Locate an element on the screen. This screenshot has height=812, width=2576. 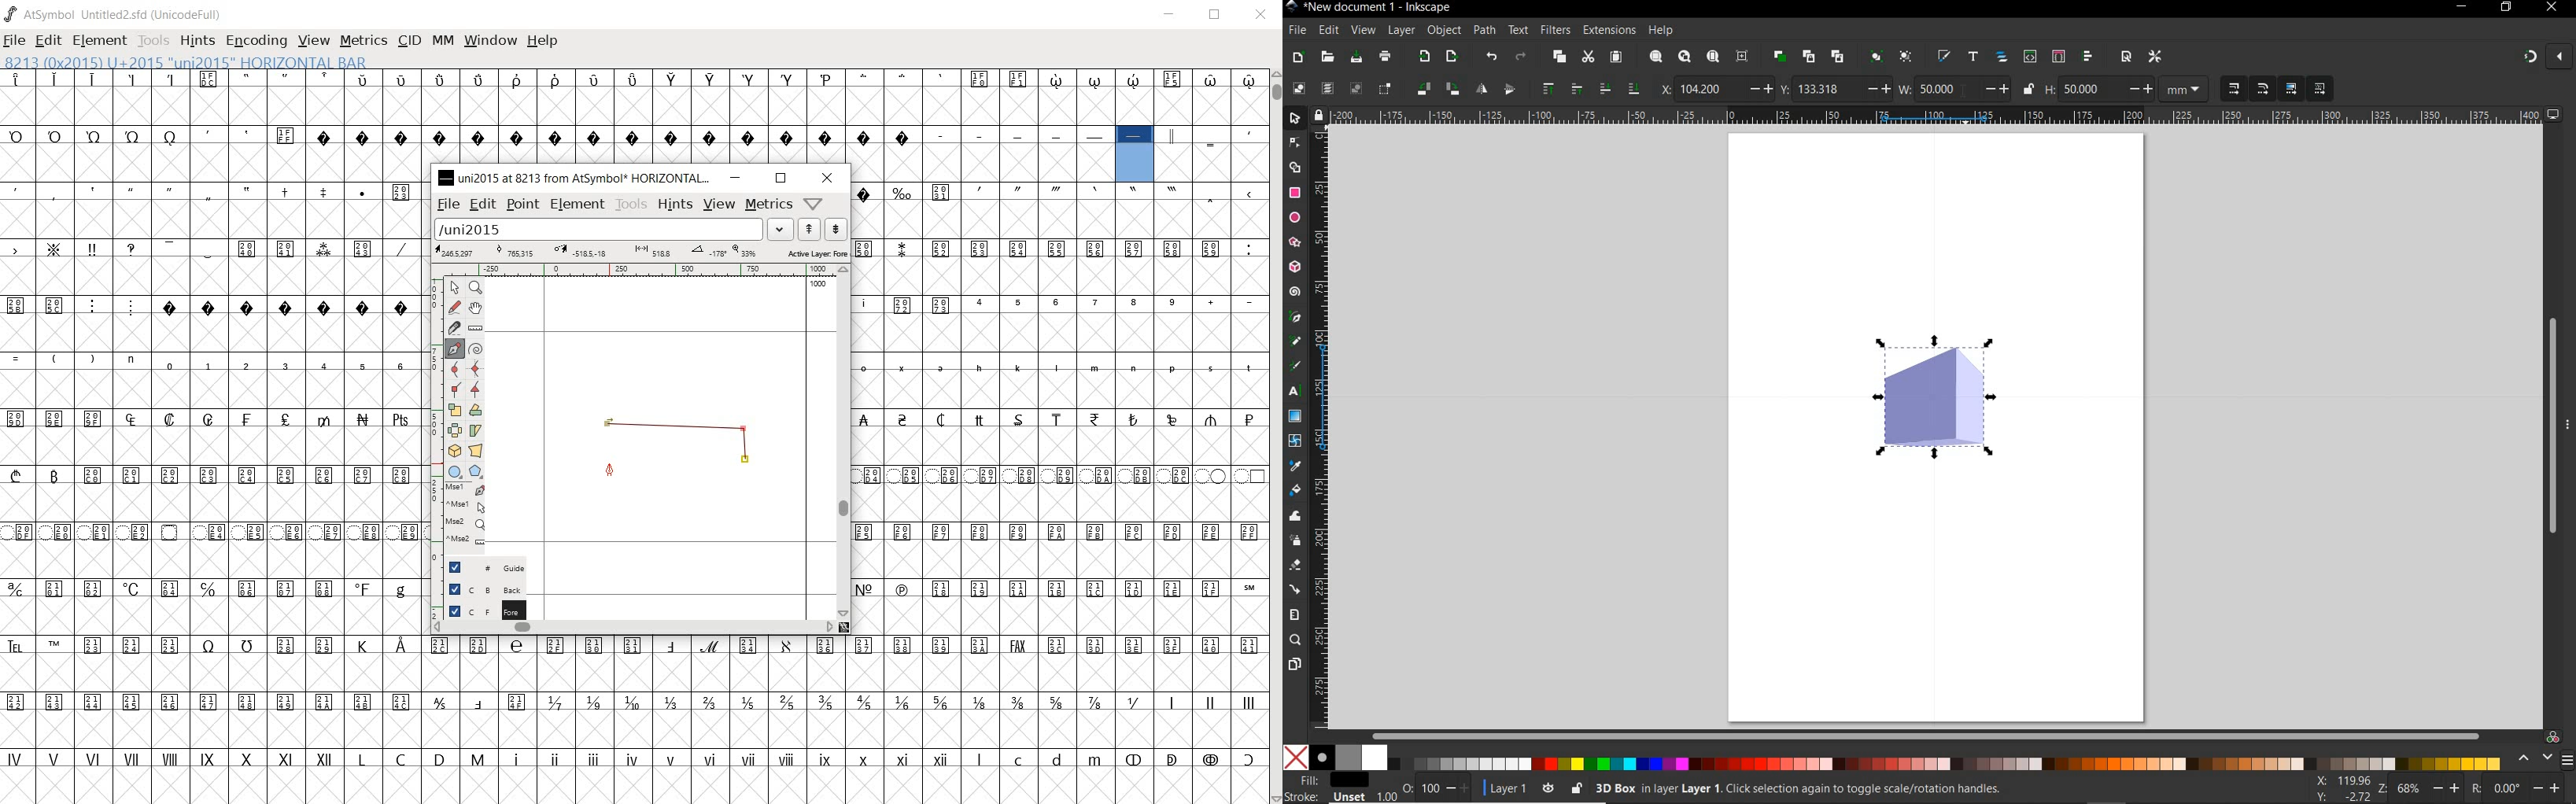
pen tool is located at coordinates (1294, 318).